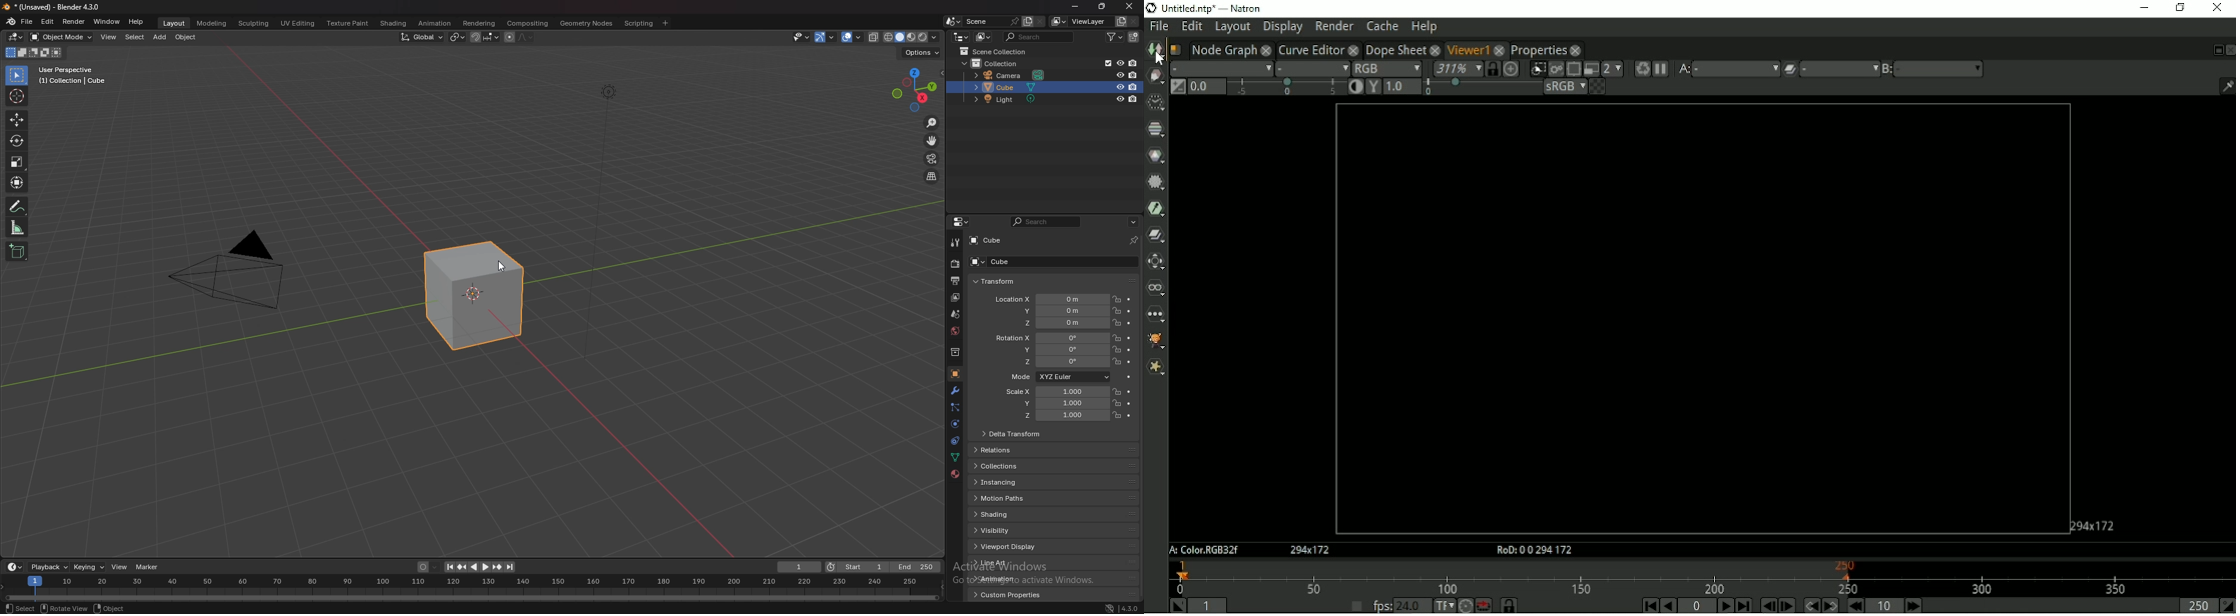 The width and height of the screenshot is (2240, 616). What do you see at coordinates (1193, 26) in the screenshot?
I see `Edit` at bounding box center [1193, 26].